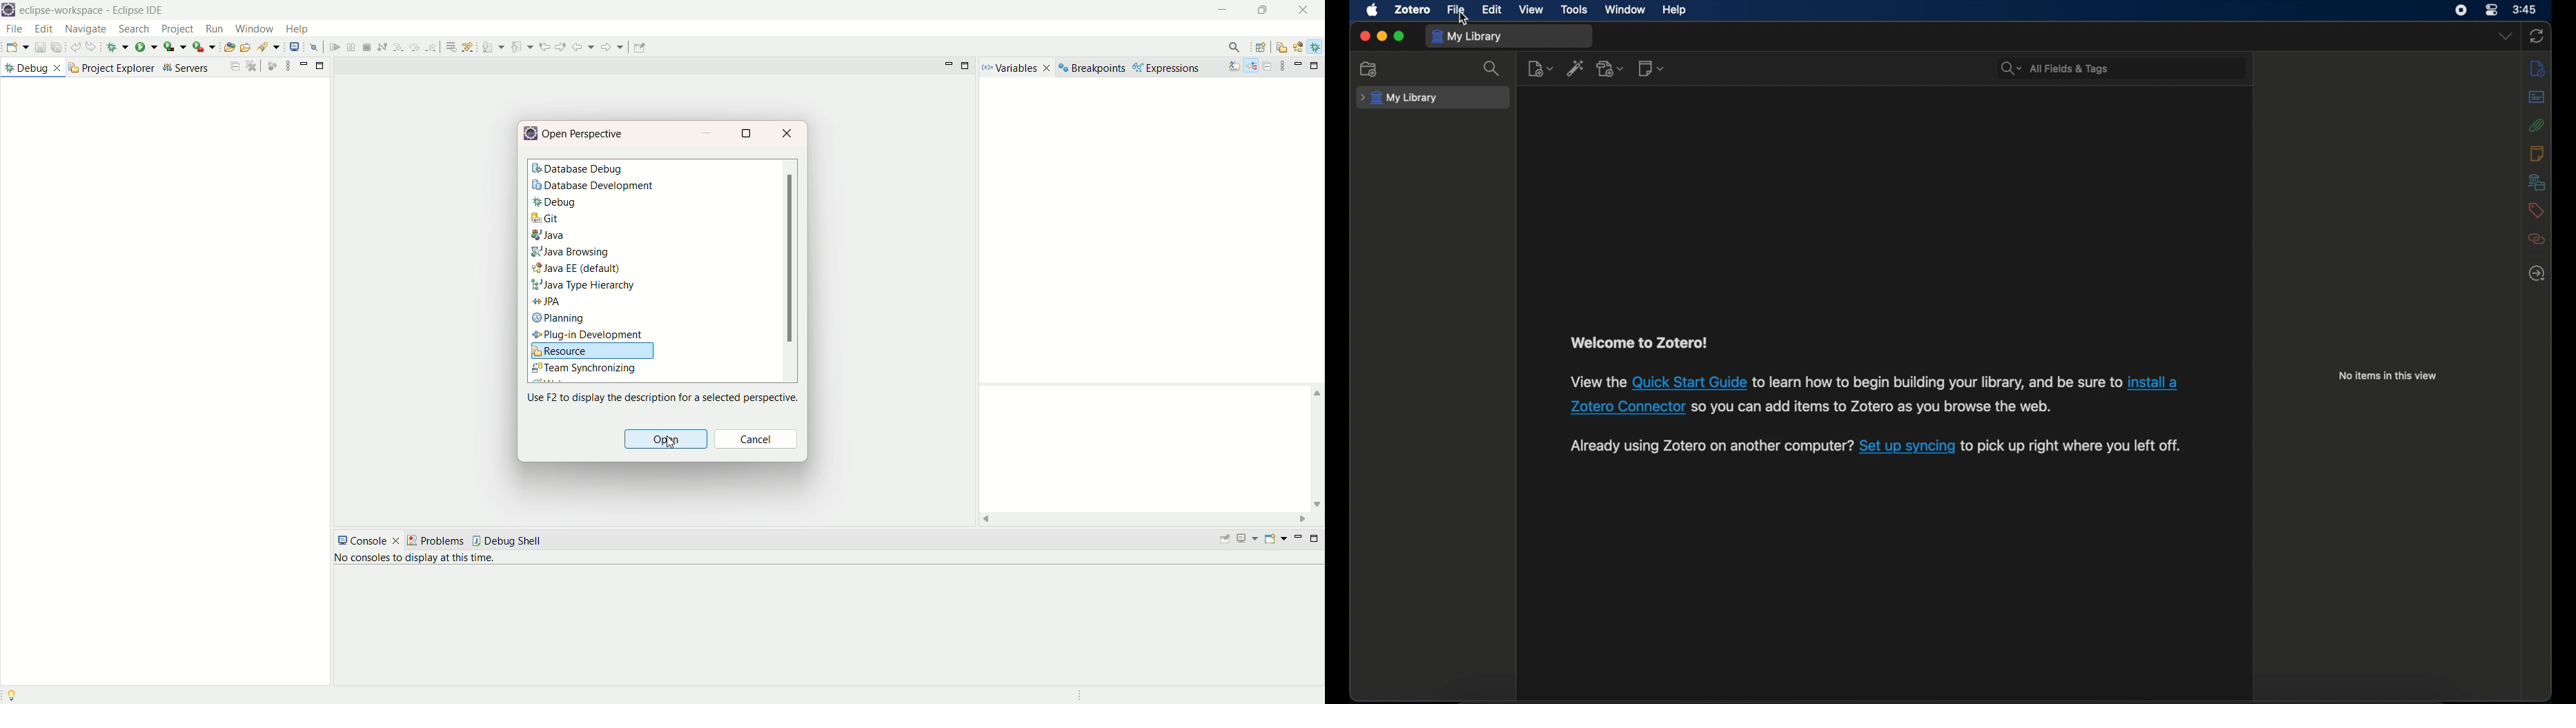  What do you see at coordinates (2460, 10) in the screenshot?
I see `screen recorder` at bounding box center [2460, 10].